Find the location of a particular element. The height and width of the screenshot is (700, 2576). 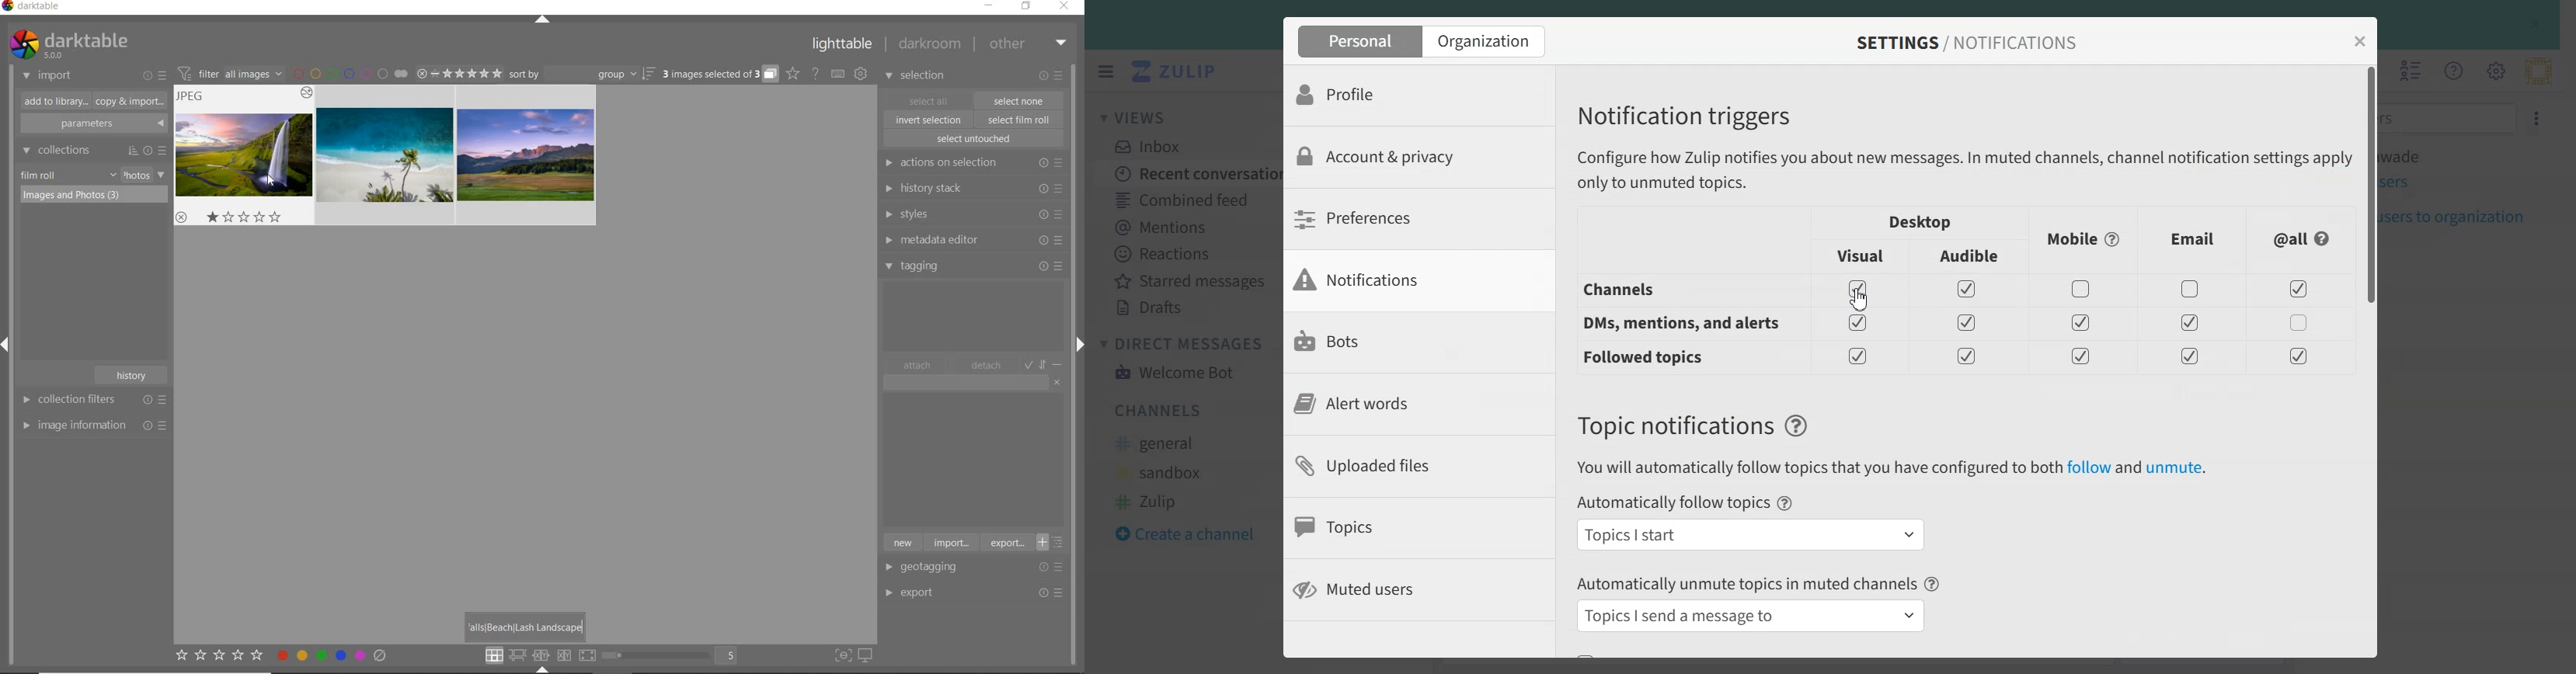

Automatically follow topics is located at coordinates (1672, 503).